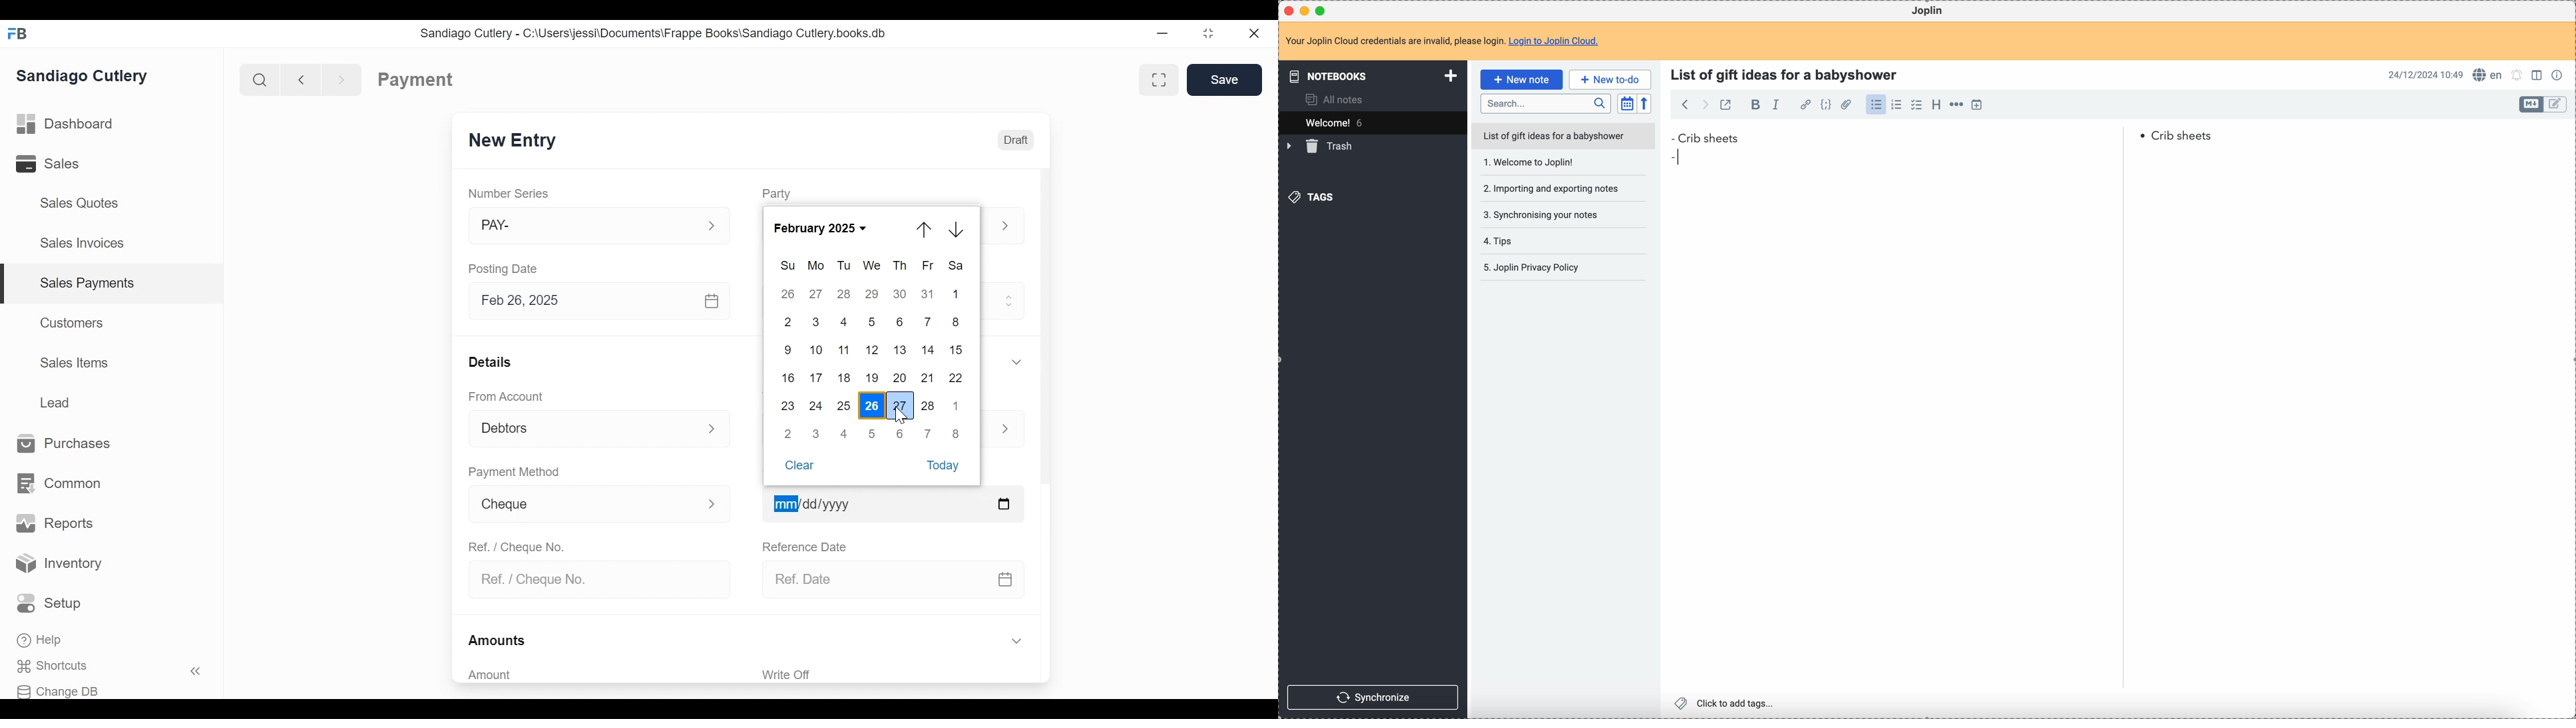  What do you see at coordinates (2531, 104) in the screenshot?
I see `toggle edit layout` at bounding box center [2531, 104].